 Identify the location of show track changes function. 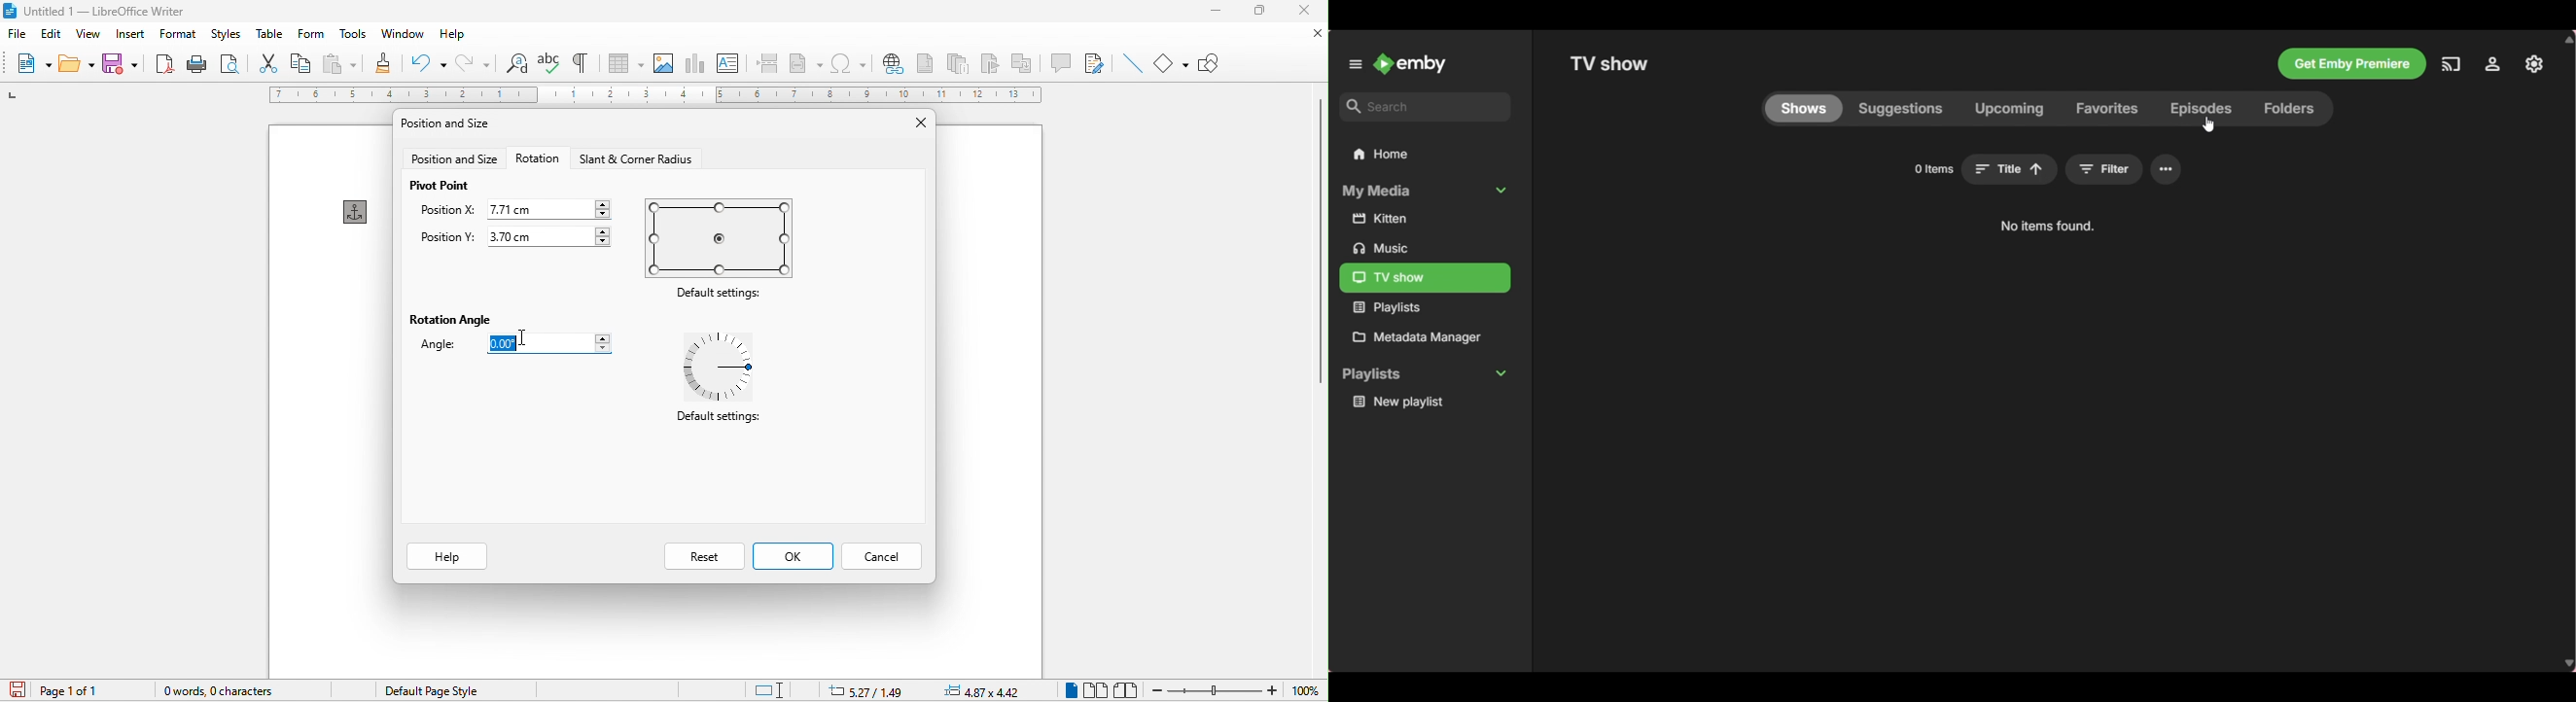
(1094, 62).